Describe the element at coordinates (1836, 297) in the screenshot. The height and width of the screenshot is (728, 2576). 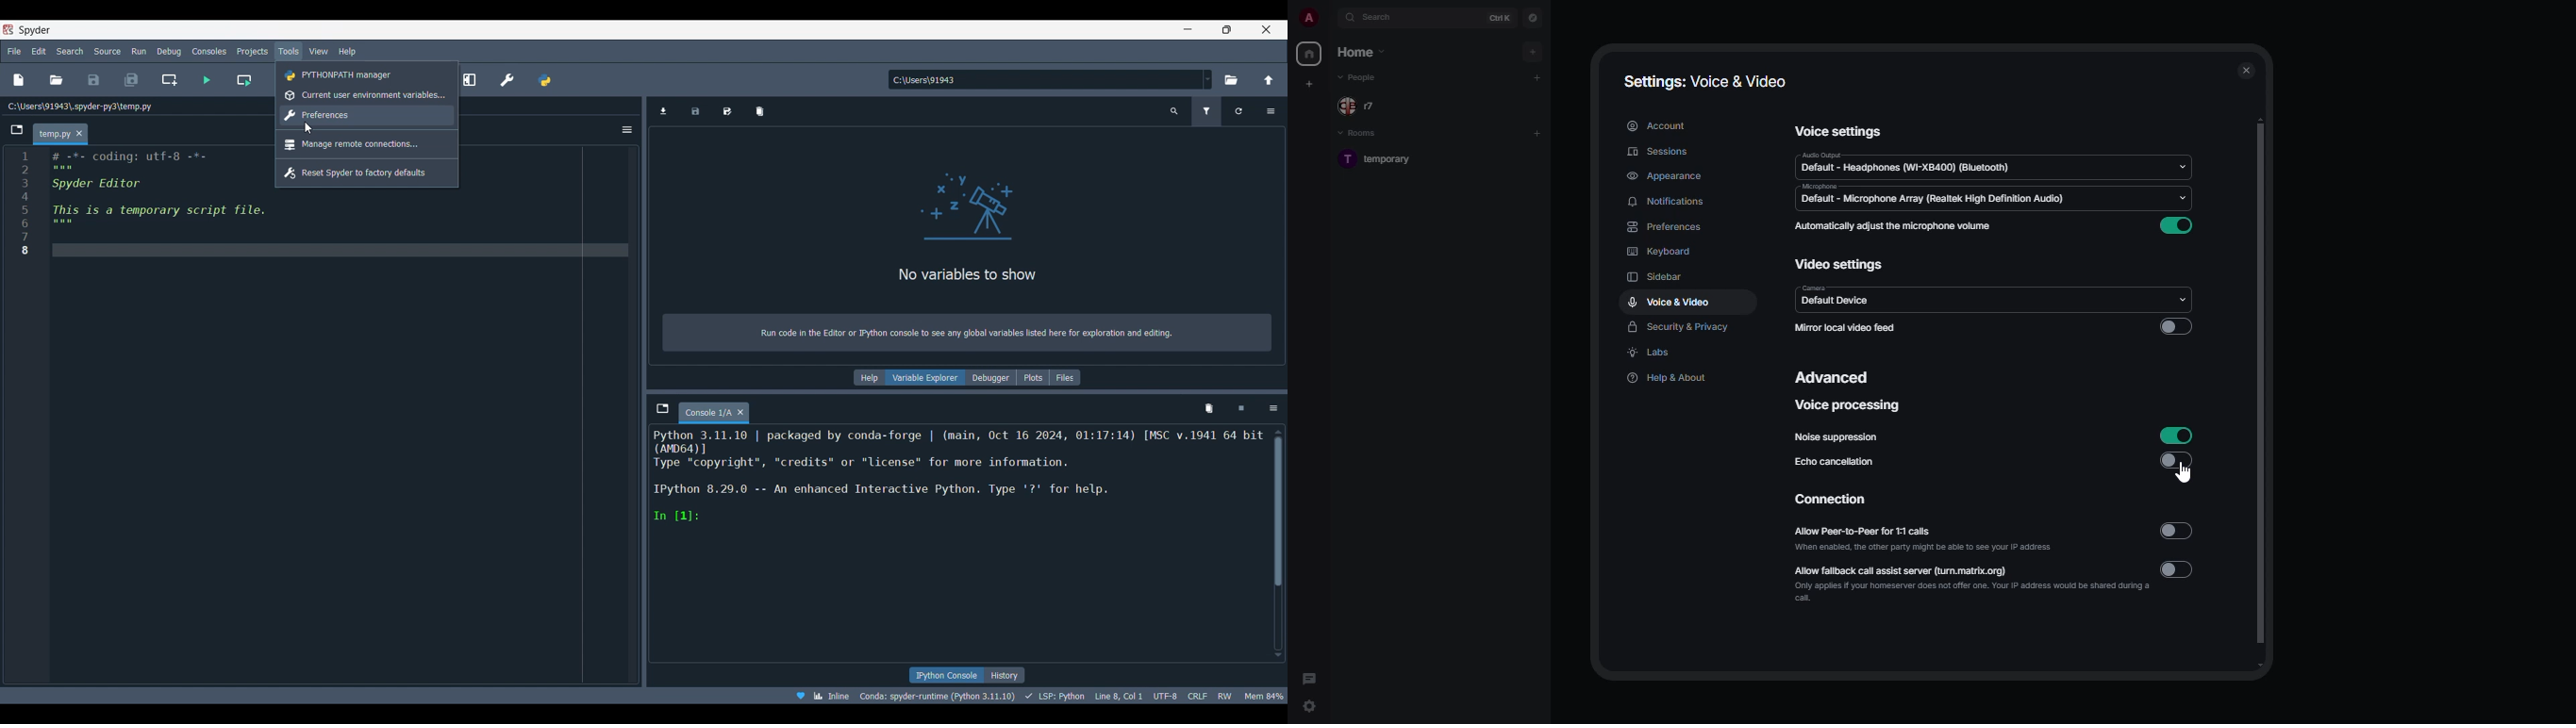
I see `camera default` at that location.